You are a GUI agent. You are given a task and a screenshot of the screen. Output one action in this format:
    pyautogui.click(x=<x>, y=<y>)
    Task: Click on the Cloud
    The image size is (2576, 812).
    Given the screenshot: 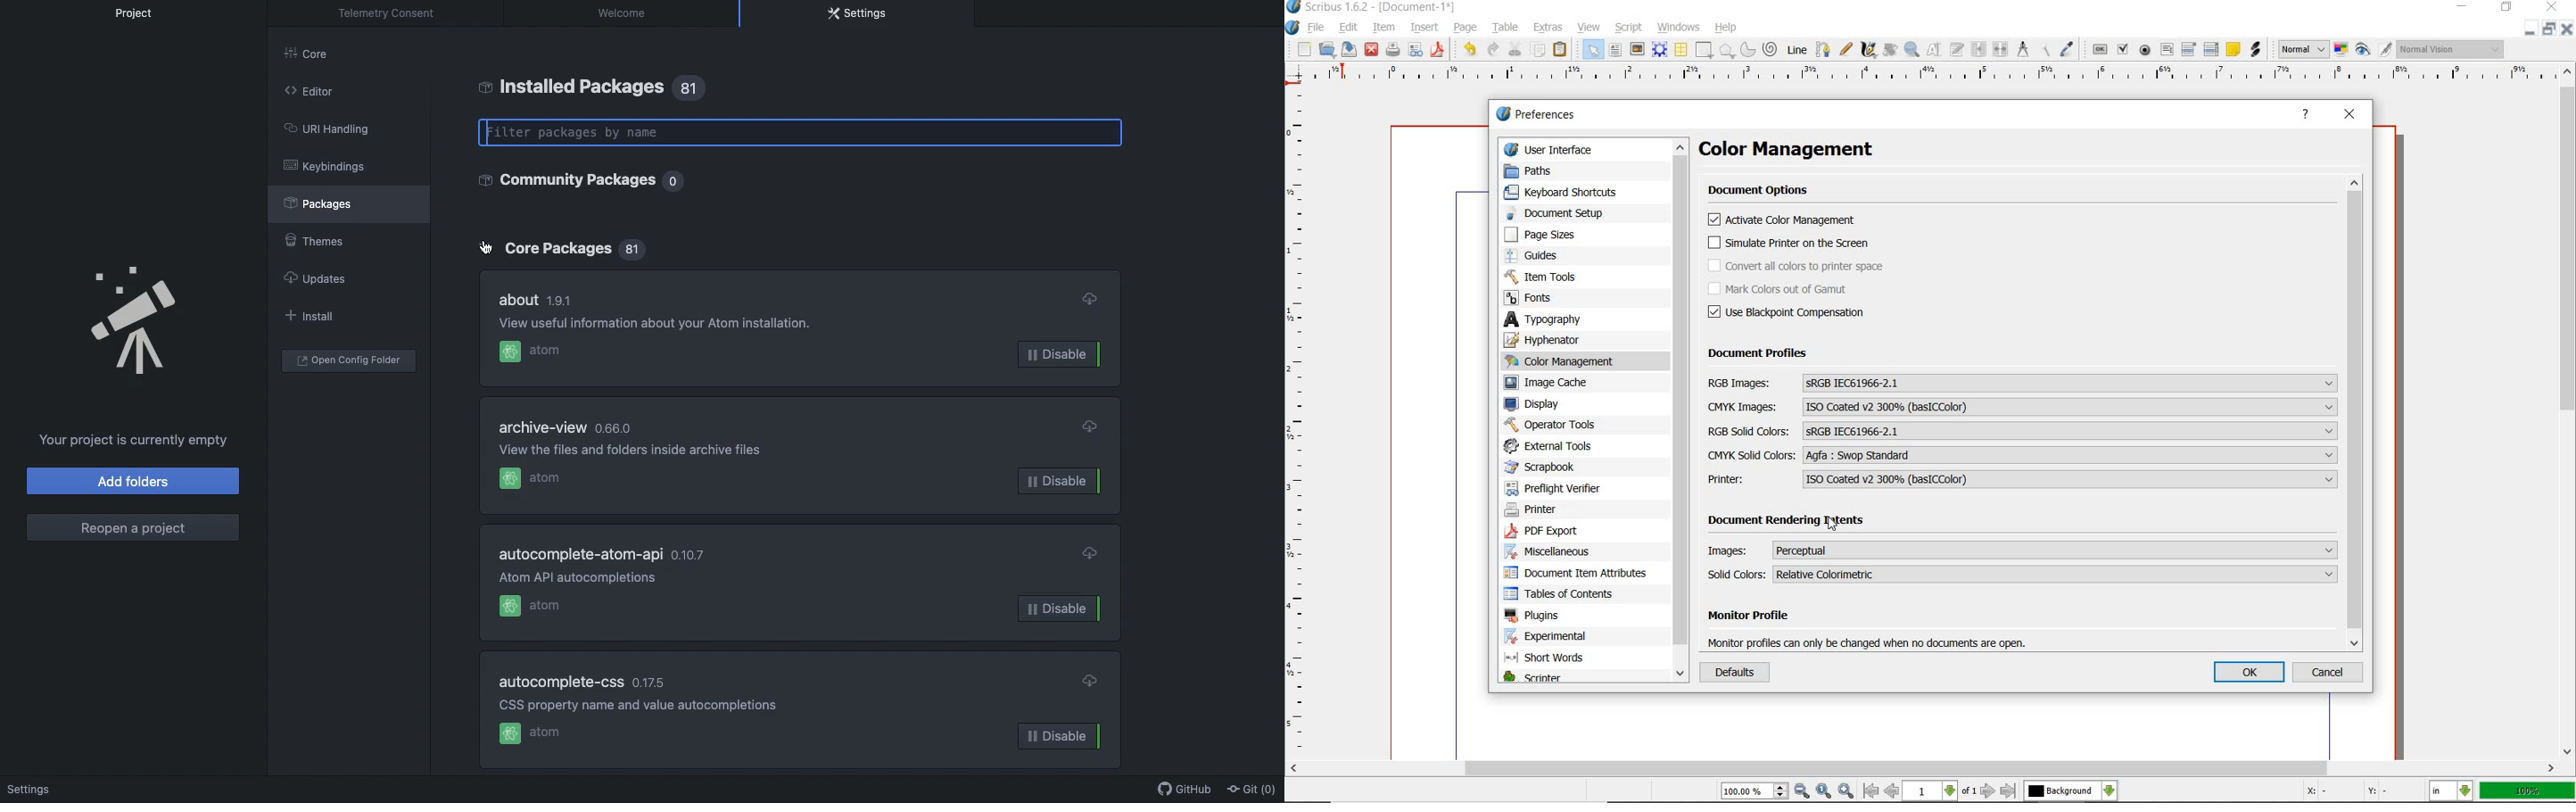 What is the action you would take?
    pyautogui.click(x=1092, y=680)
    